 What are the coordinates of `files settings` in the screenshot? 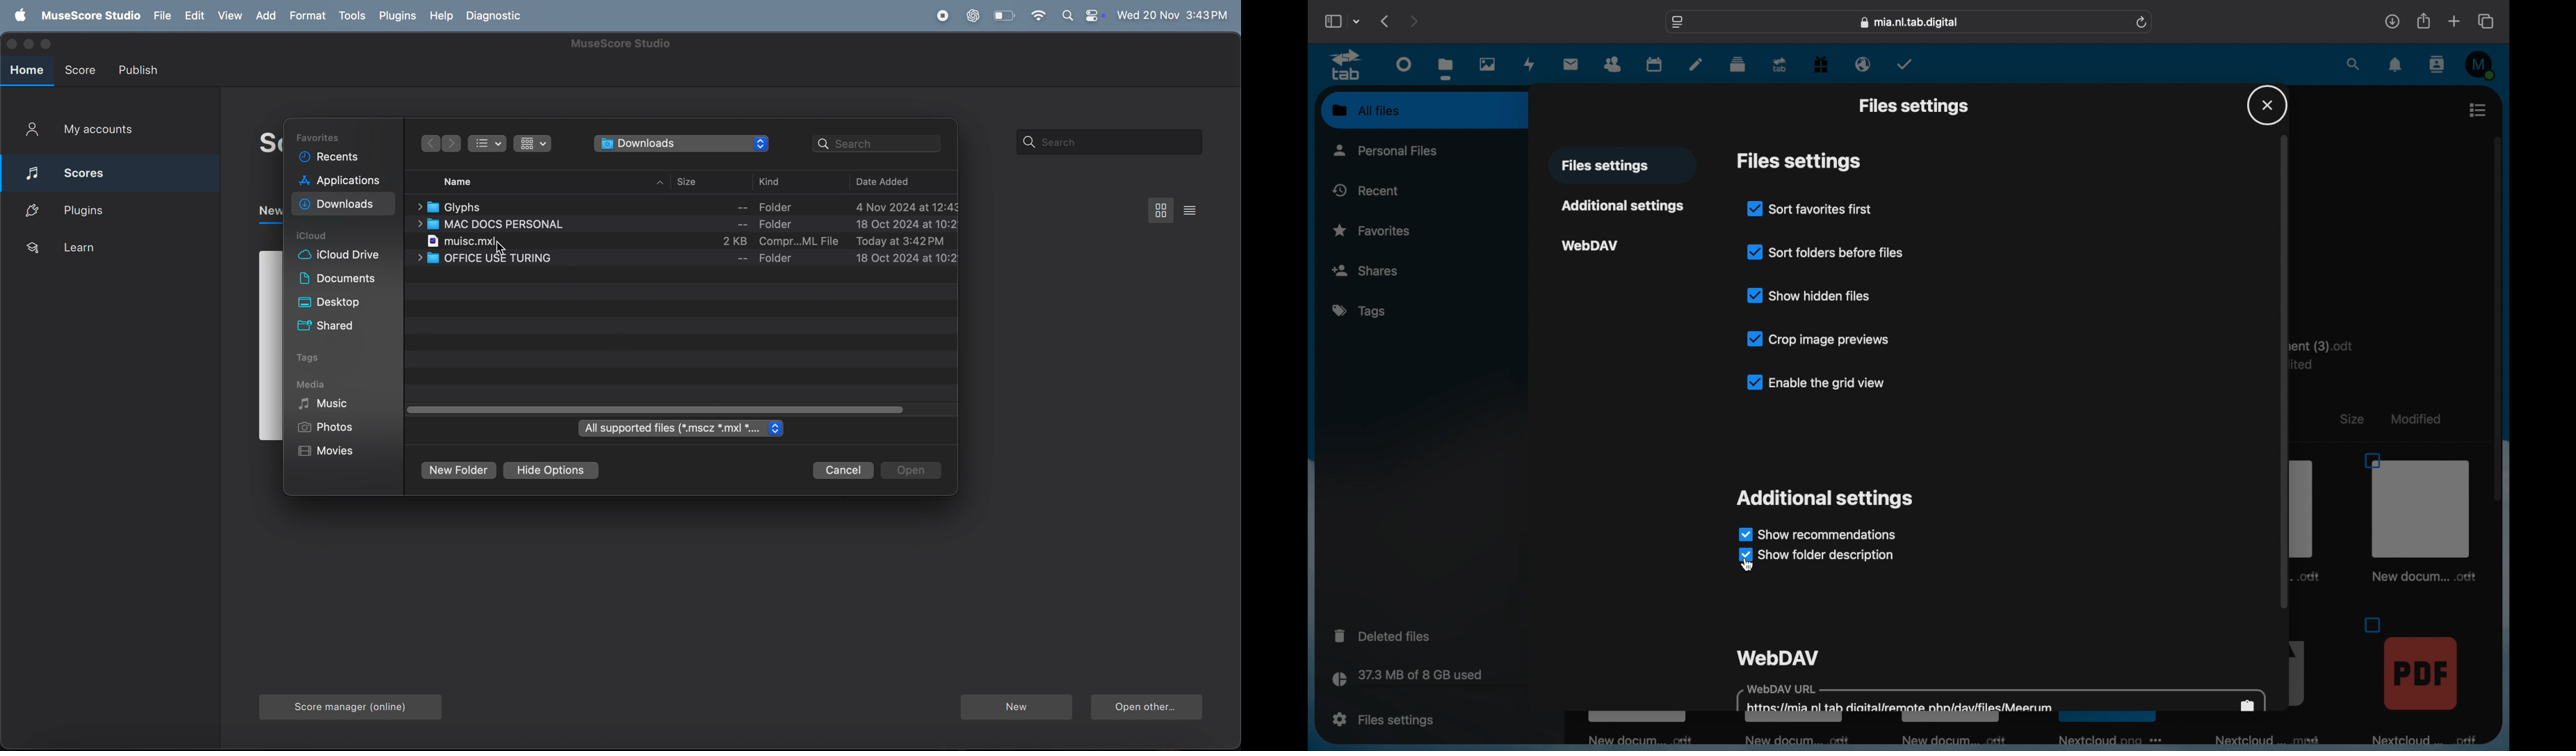 It's located at (1605, 166).